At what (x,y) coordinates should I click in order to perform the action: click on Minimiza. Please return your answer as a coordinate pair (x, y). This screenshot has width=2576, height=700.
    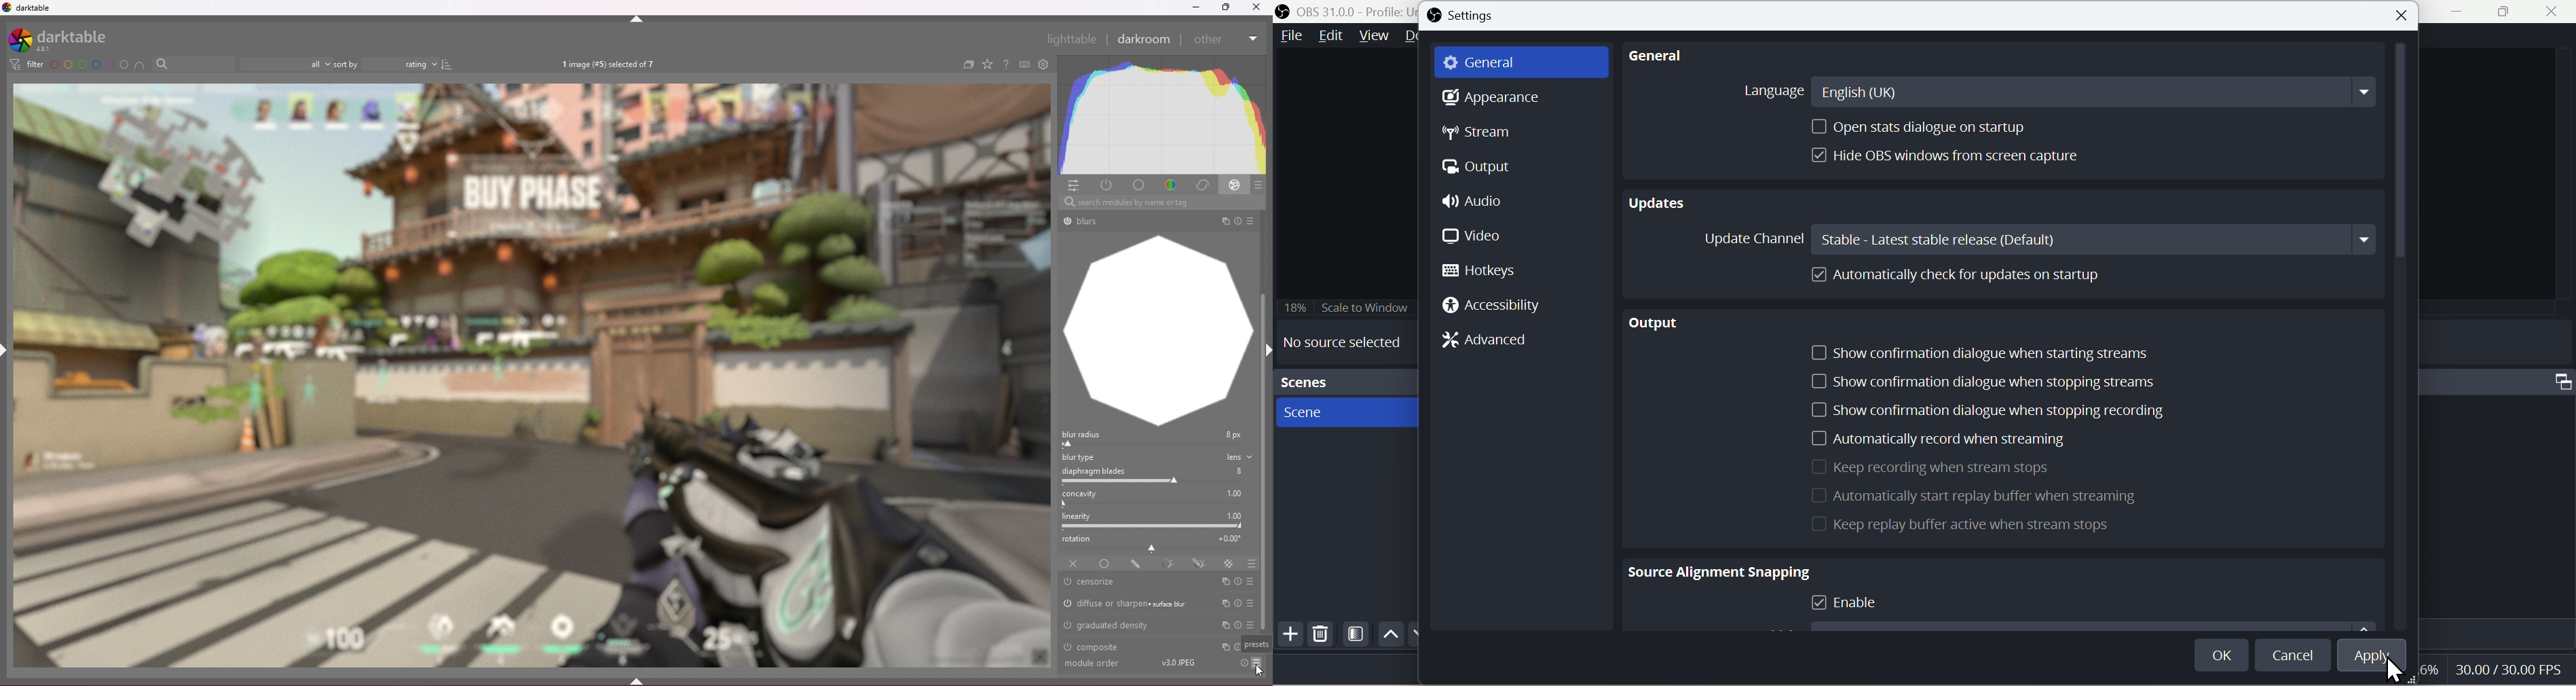
    Looking at the image, I should click on (2454, 12).